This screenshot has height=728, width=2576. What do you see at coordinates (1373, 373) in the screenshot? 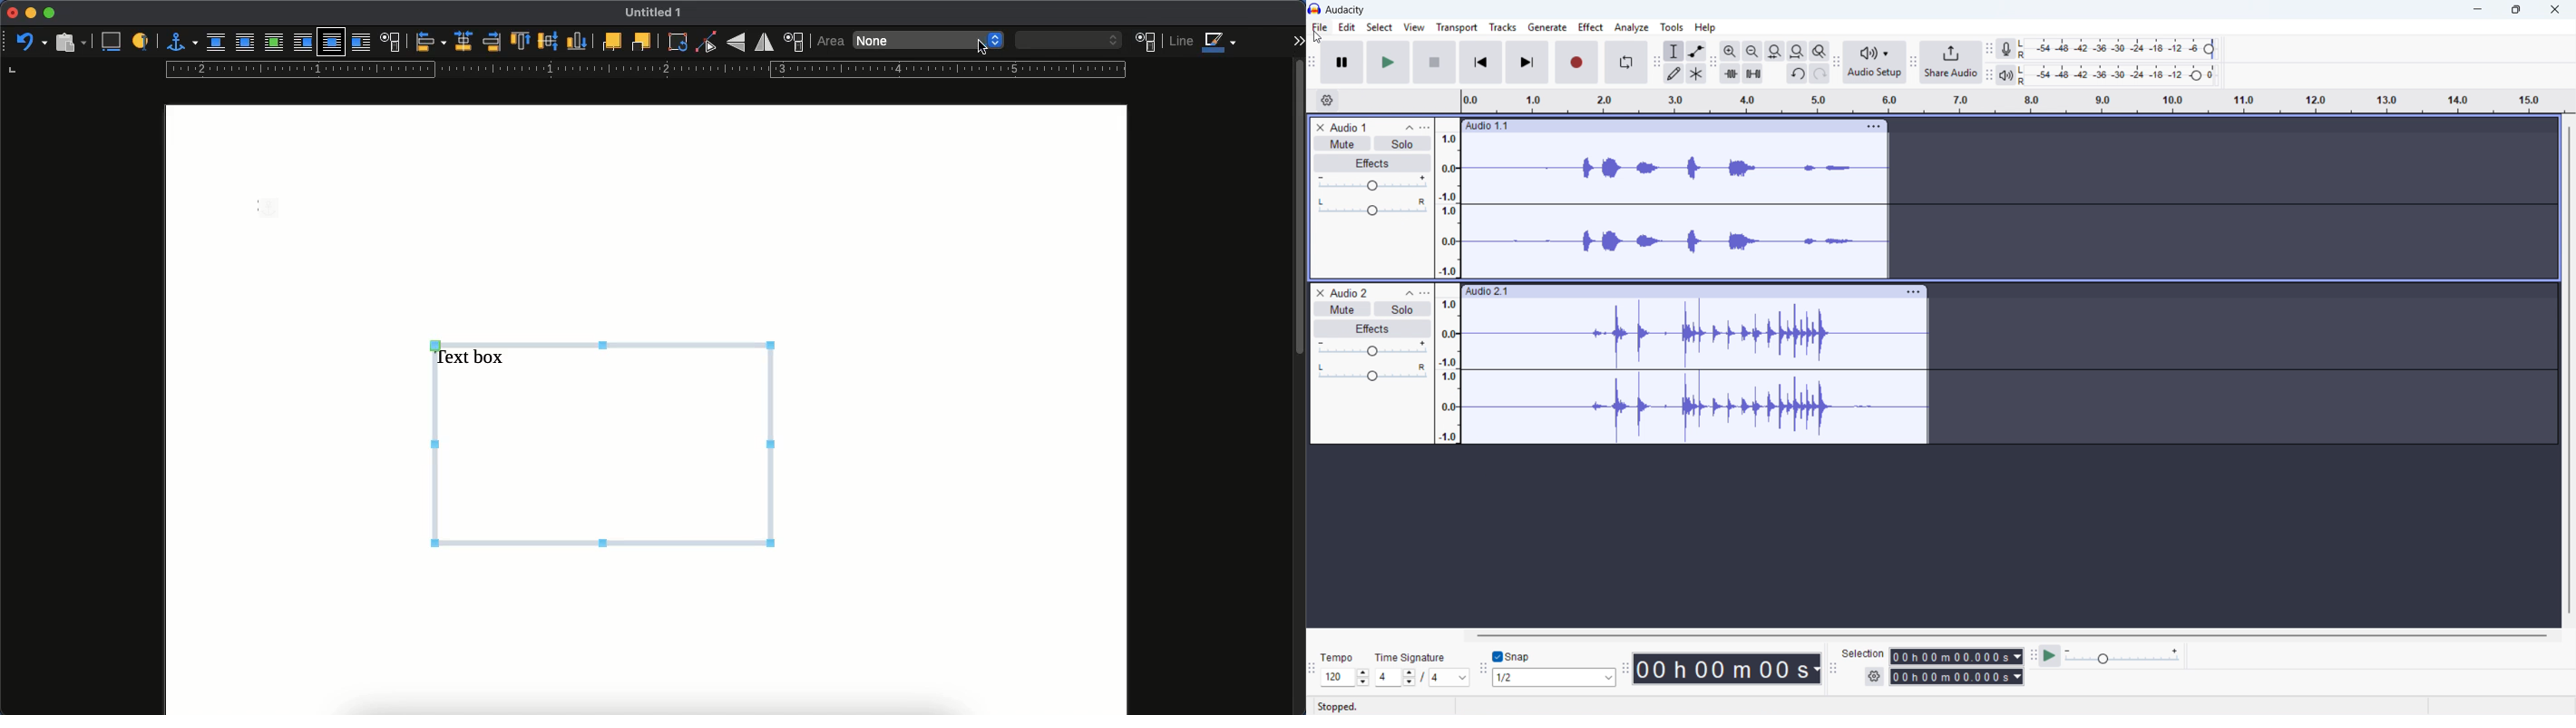
I see `Pan: centre` at bounding box center [1373, 373].